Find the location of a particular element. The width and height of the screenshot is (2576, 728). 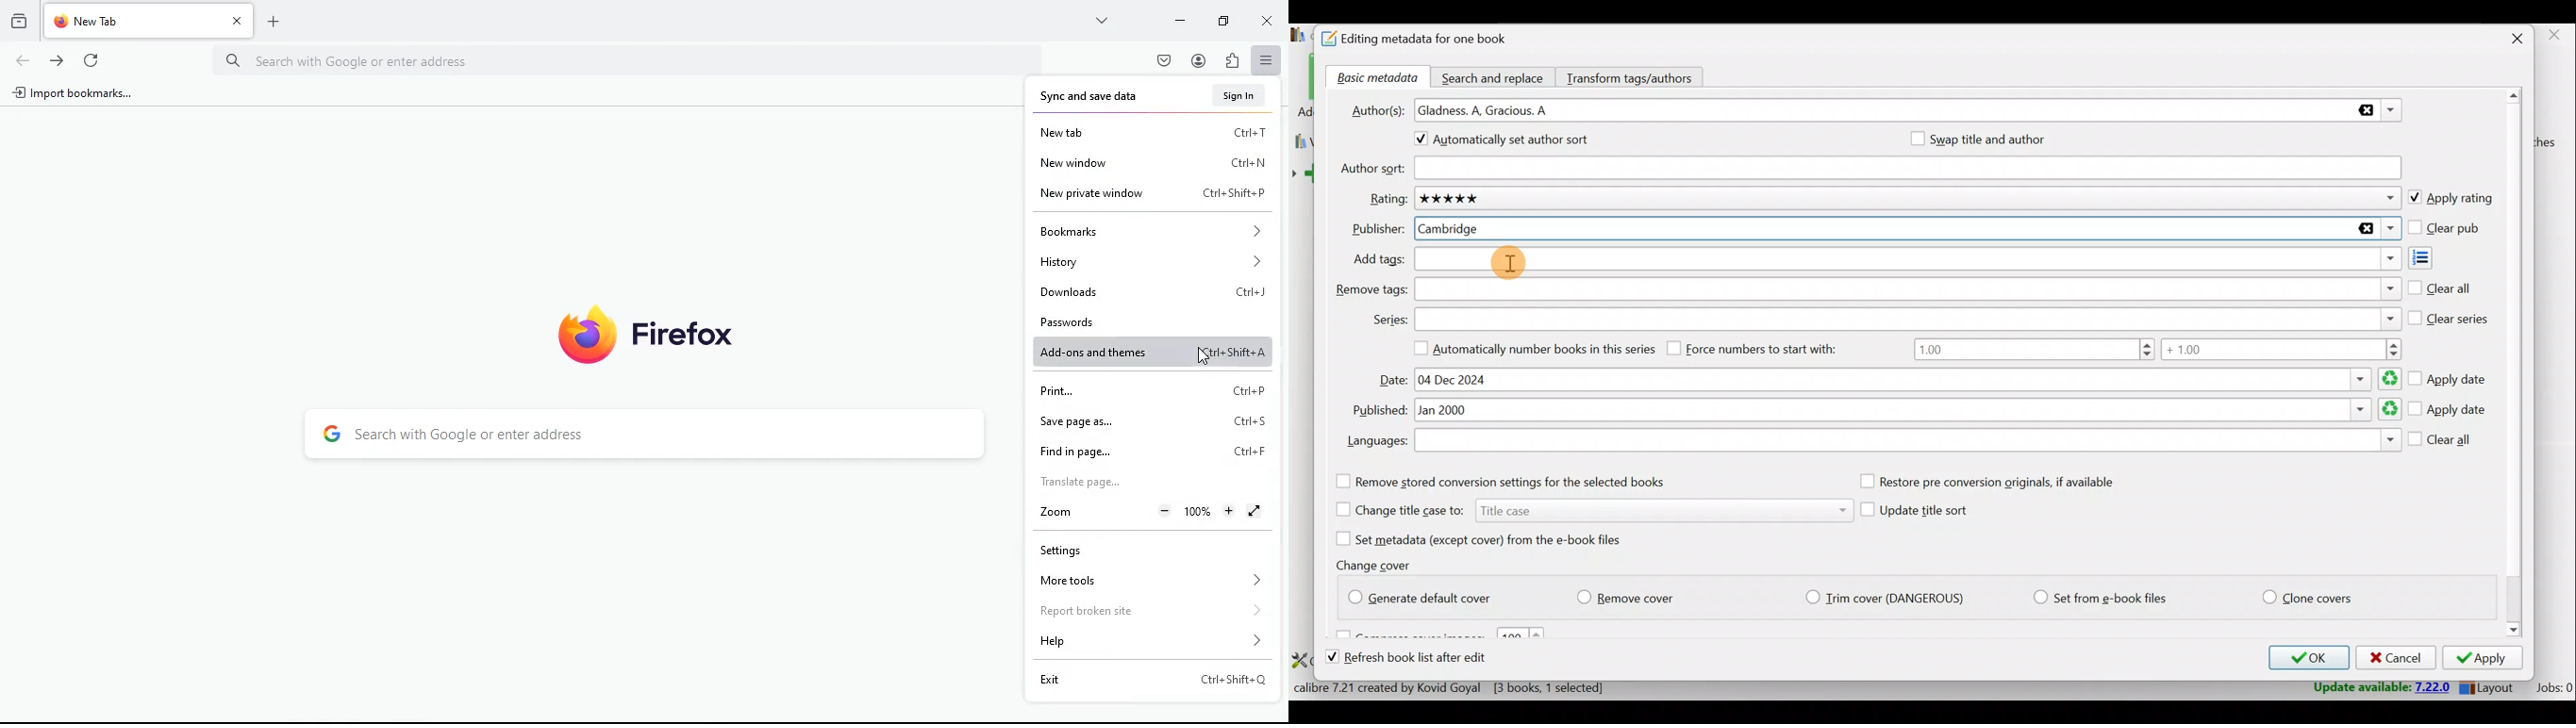

new private window is located at coordinates (1152, 195).